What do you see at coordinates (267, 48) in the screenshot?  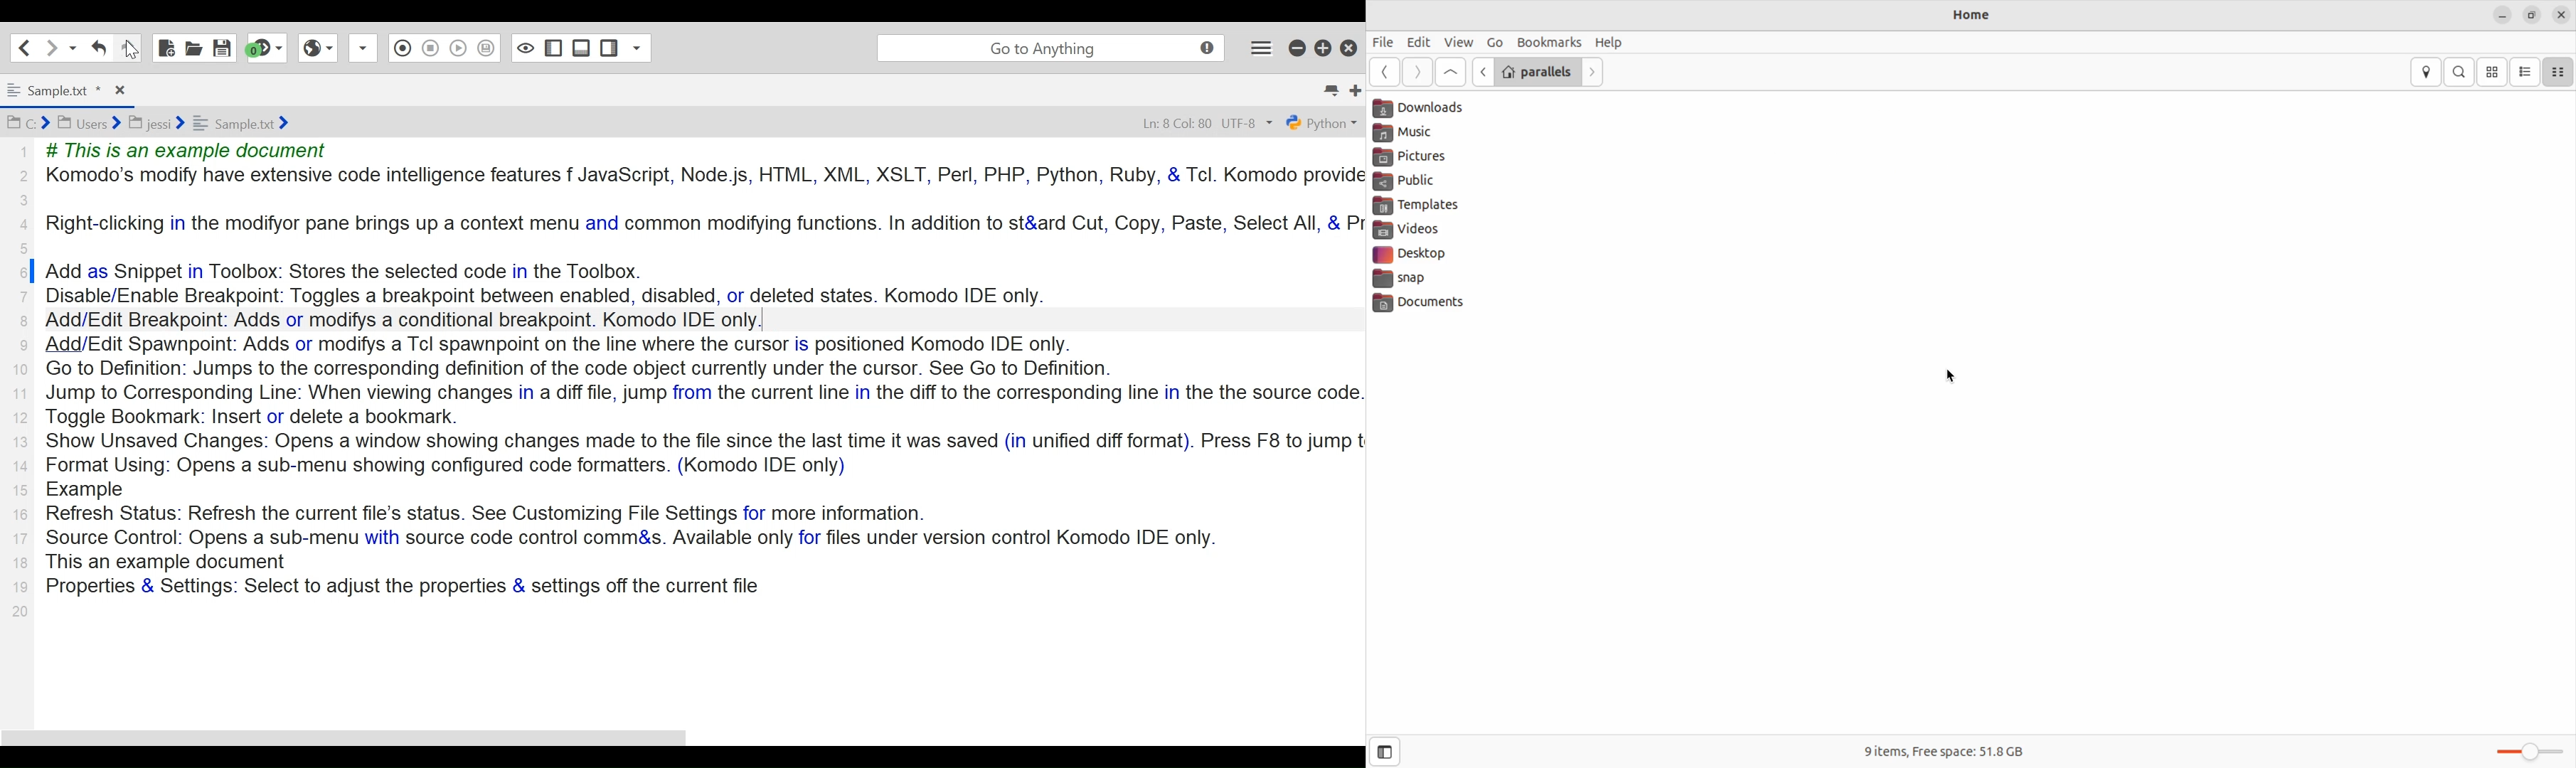 I see `Jump to next syntax checking result` at bounding box center [267, 48].